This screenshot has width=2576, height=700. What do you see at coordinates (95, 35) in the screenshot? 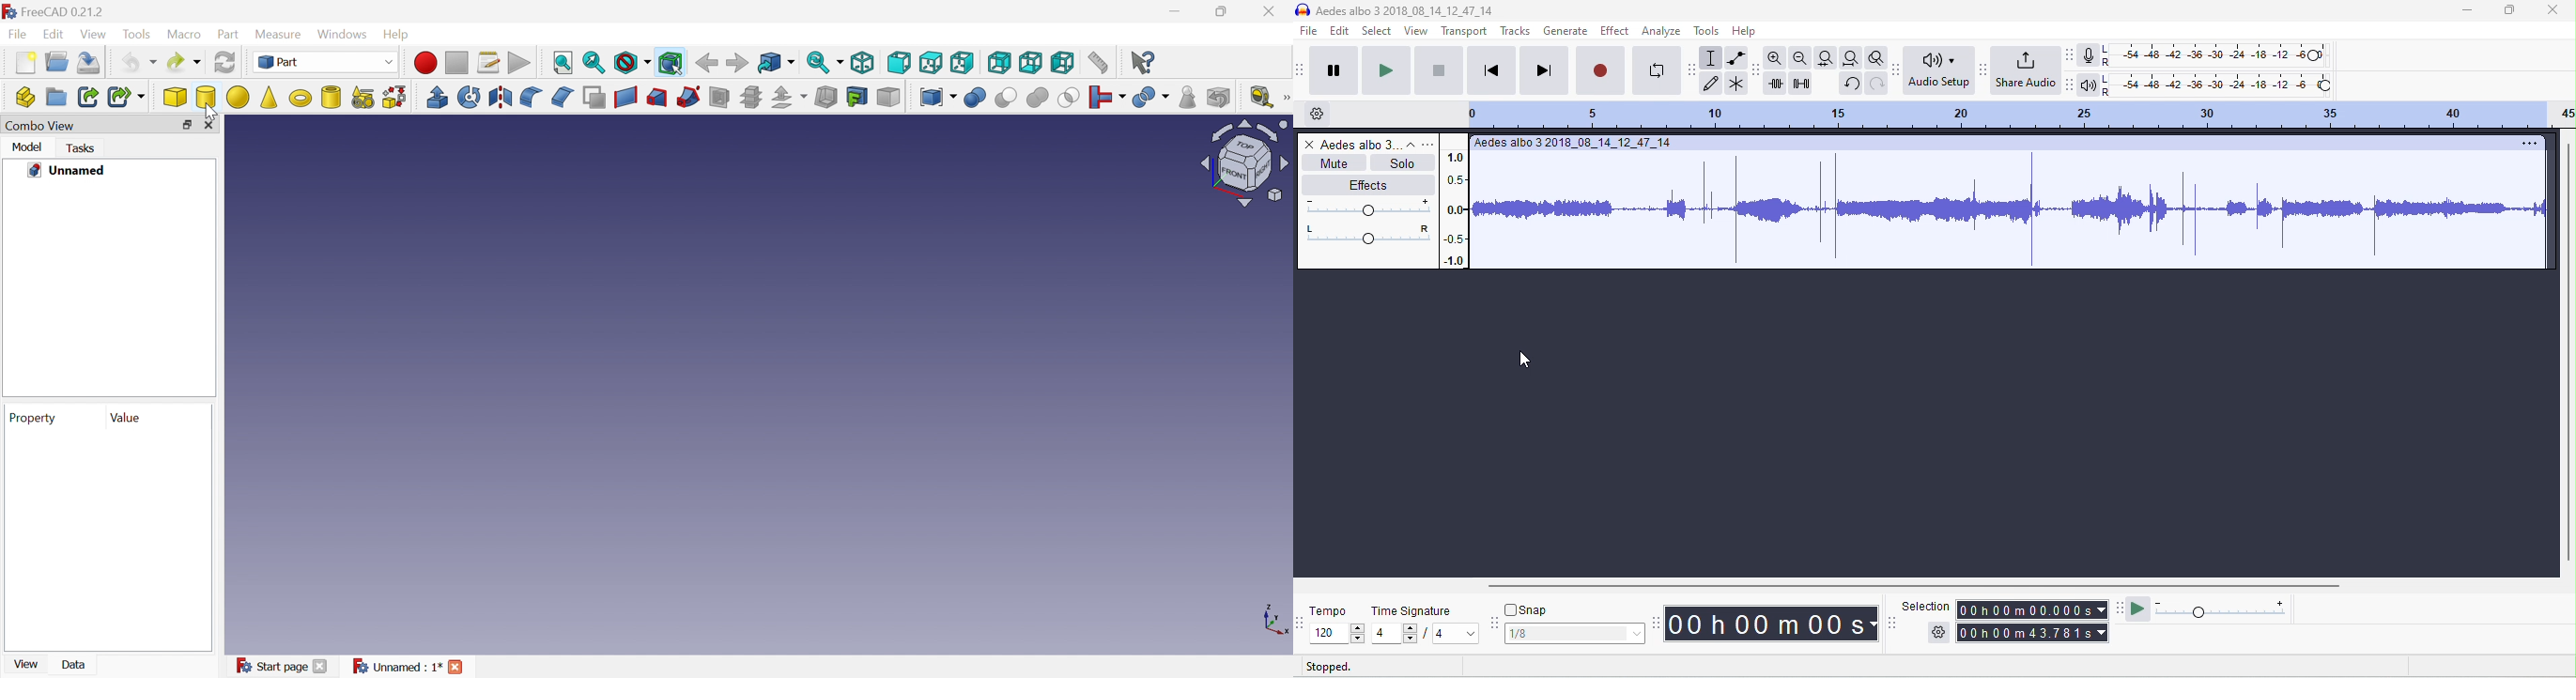
I see `View` at bounding box center [95, 35].